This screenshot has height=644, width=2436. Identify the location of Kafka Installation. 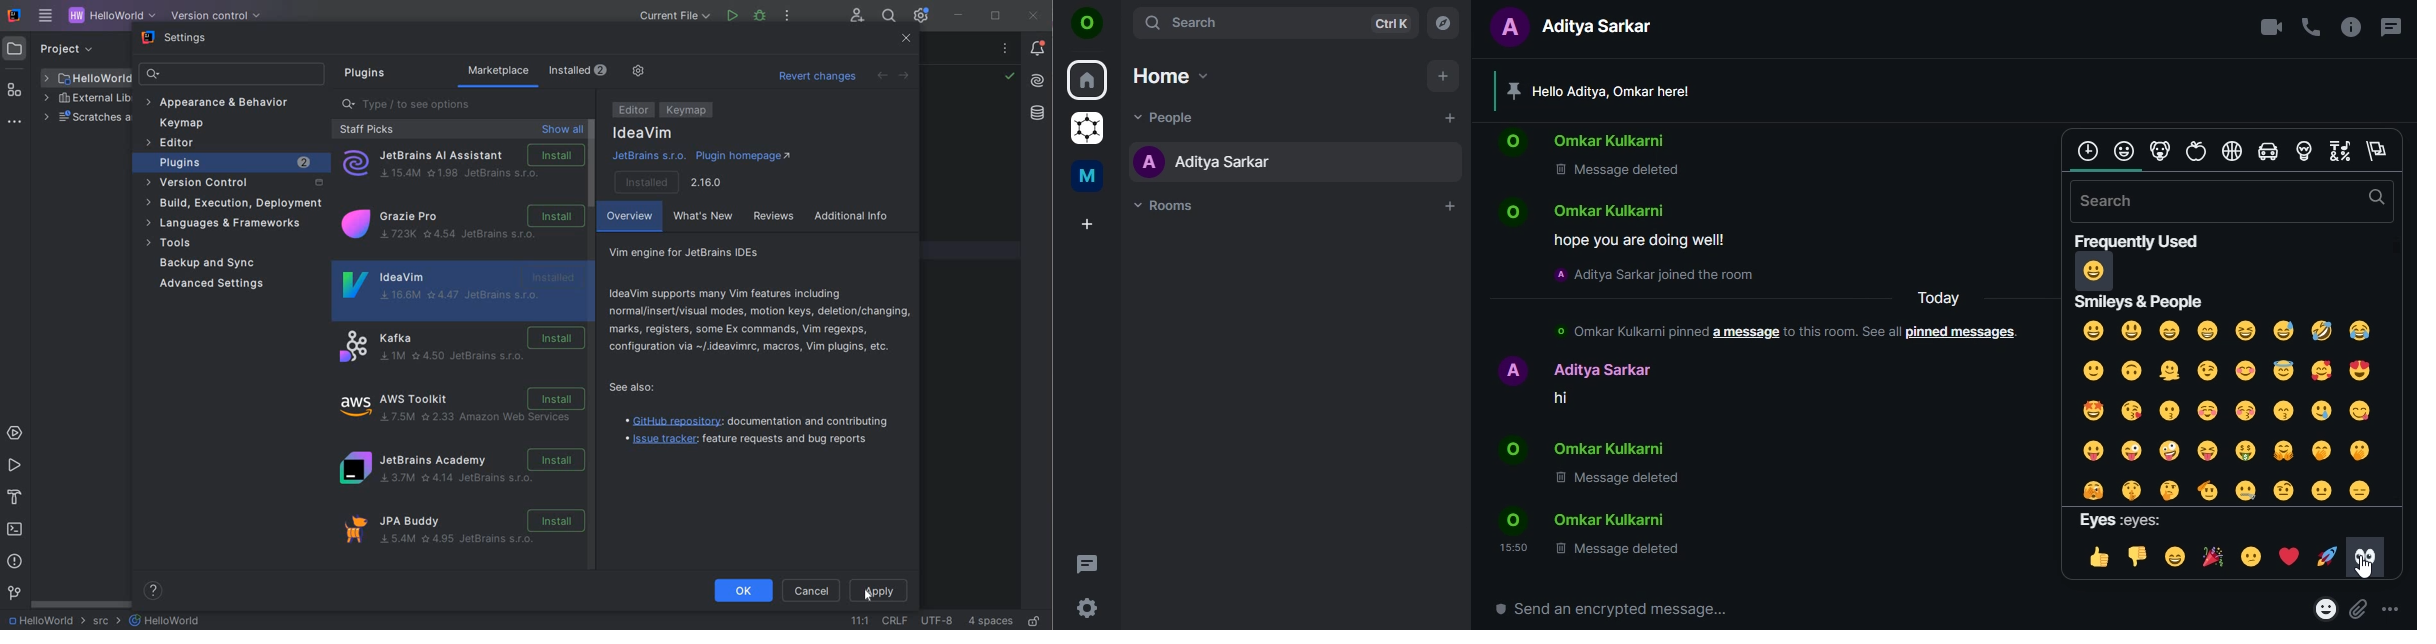
(461, 346).